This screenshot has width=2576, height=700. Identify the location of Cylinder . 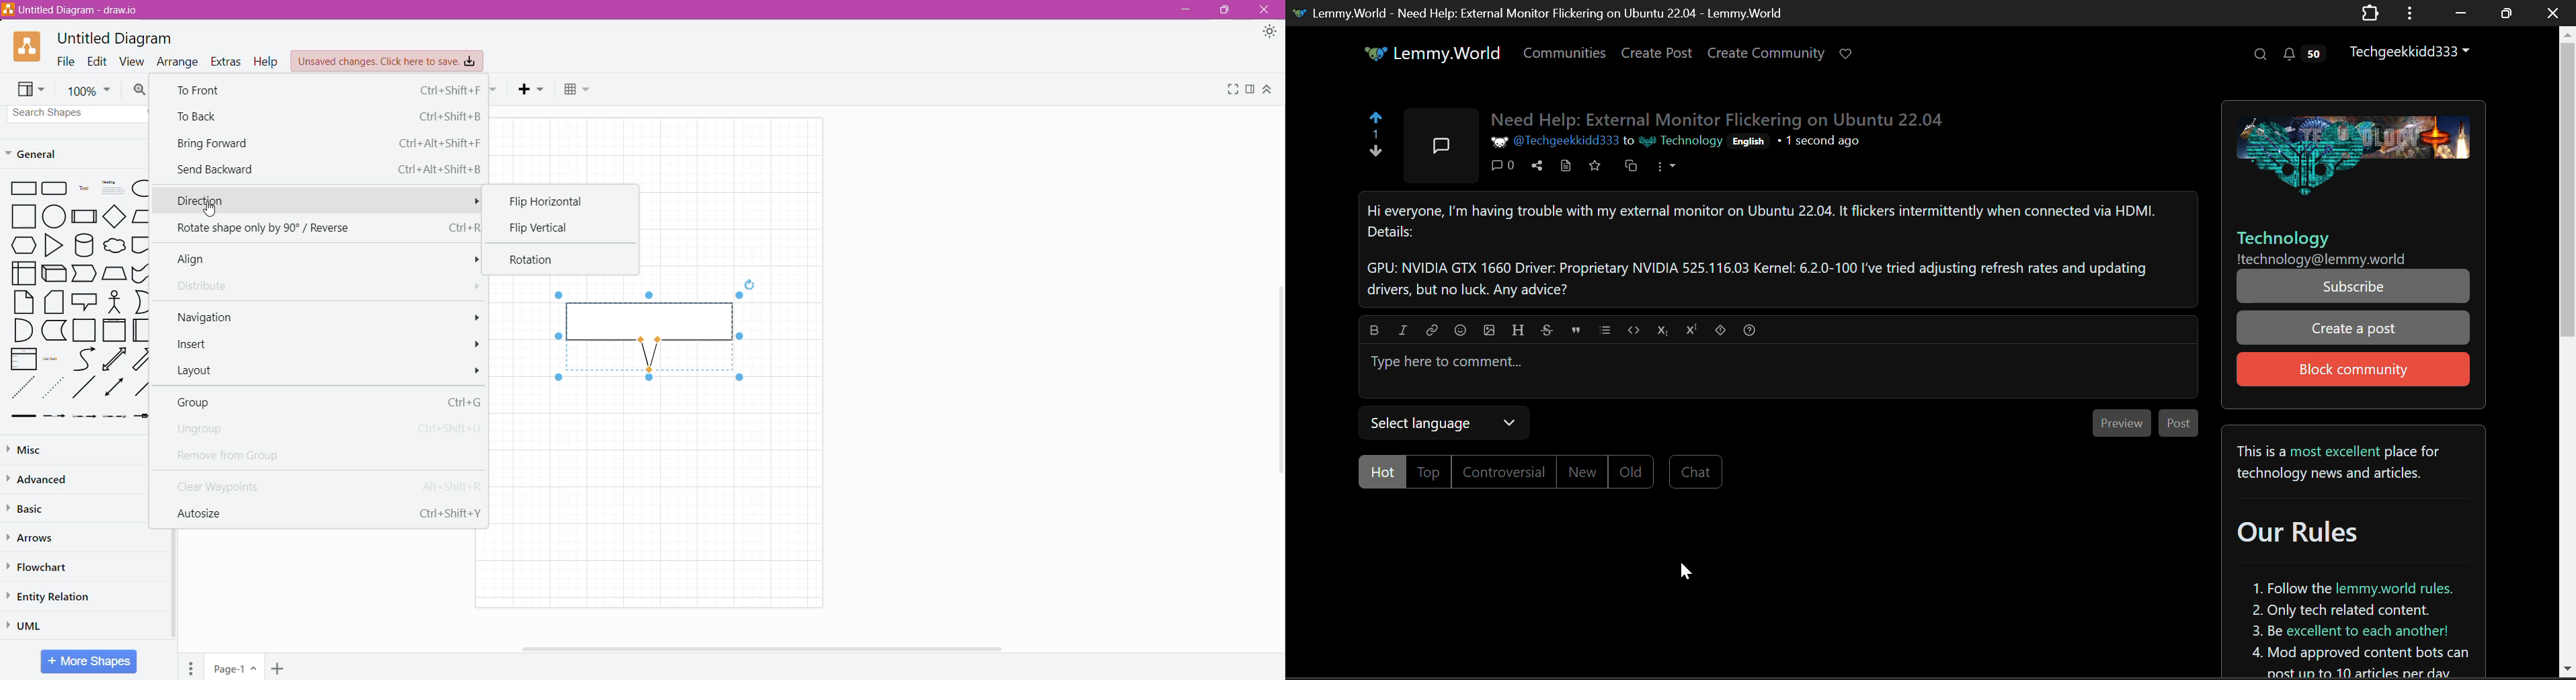
(84, 245).